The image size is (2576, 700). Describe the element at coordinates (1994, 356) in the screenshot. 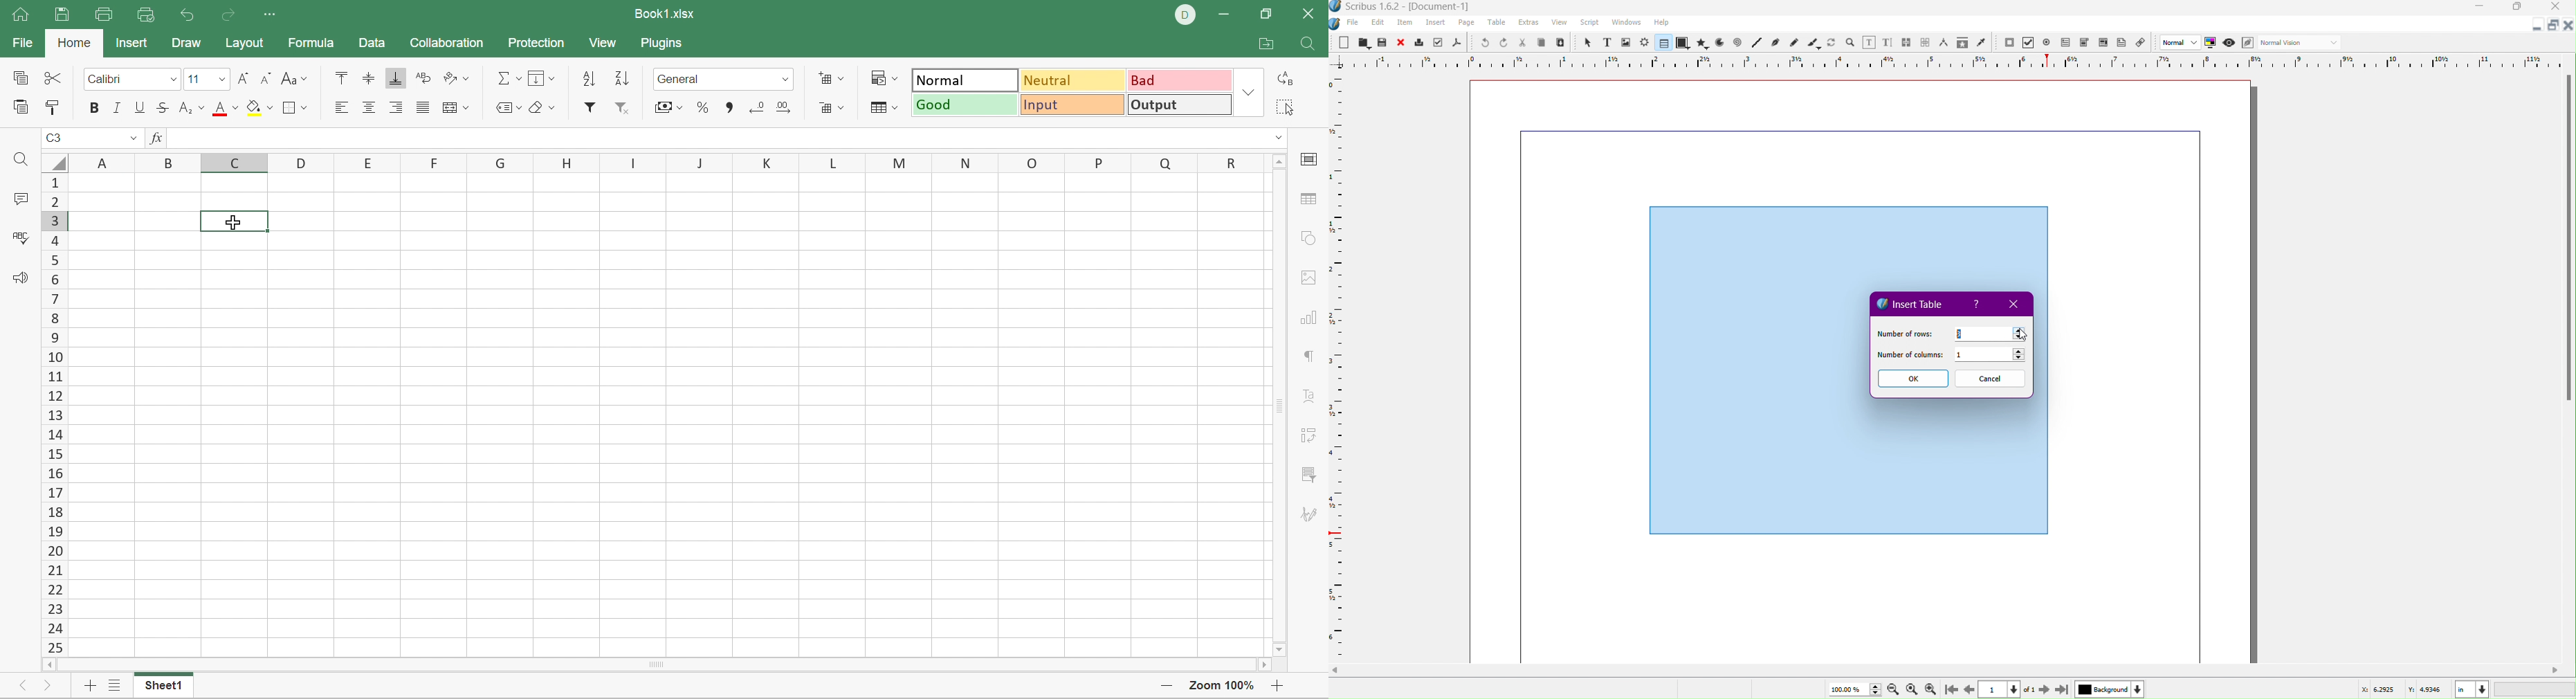

I see `Columns` at that location.